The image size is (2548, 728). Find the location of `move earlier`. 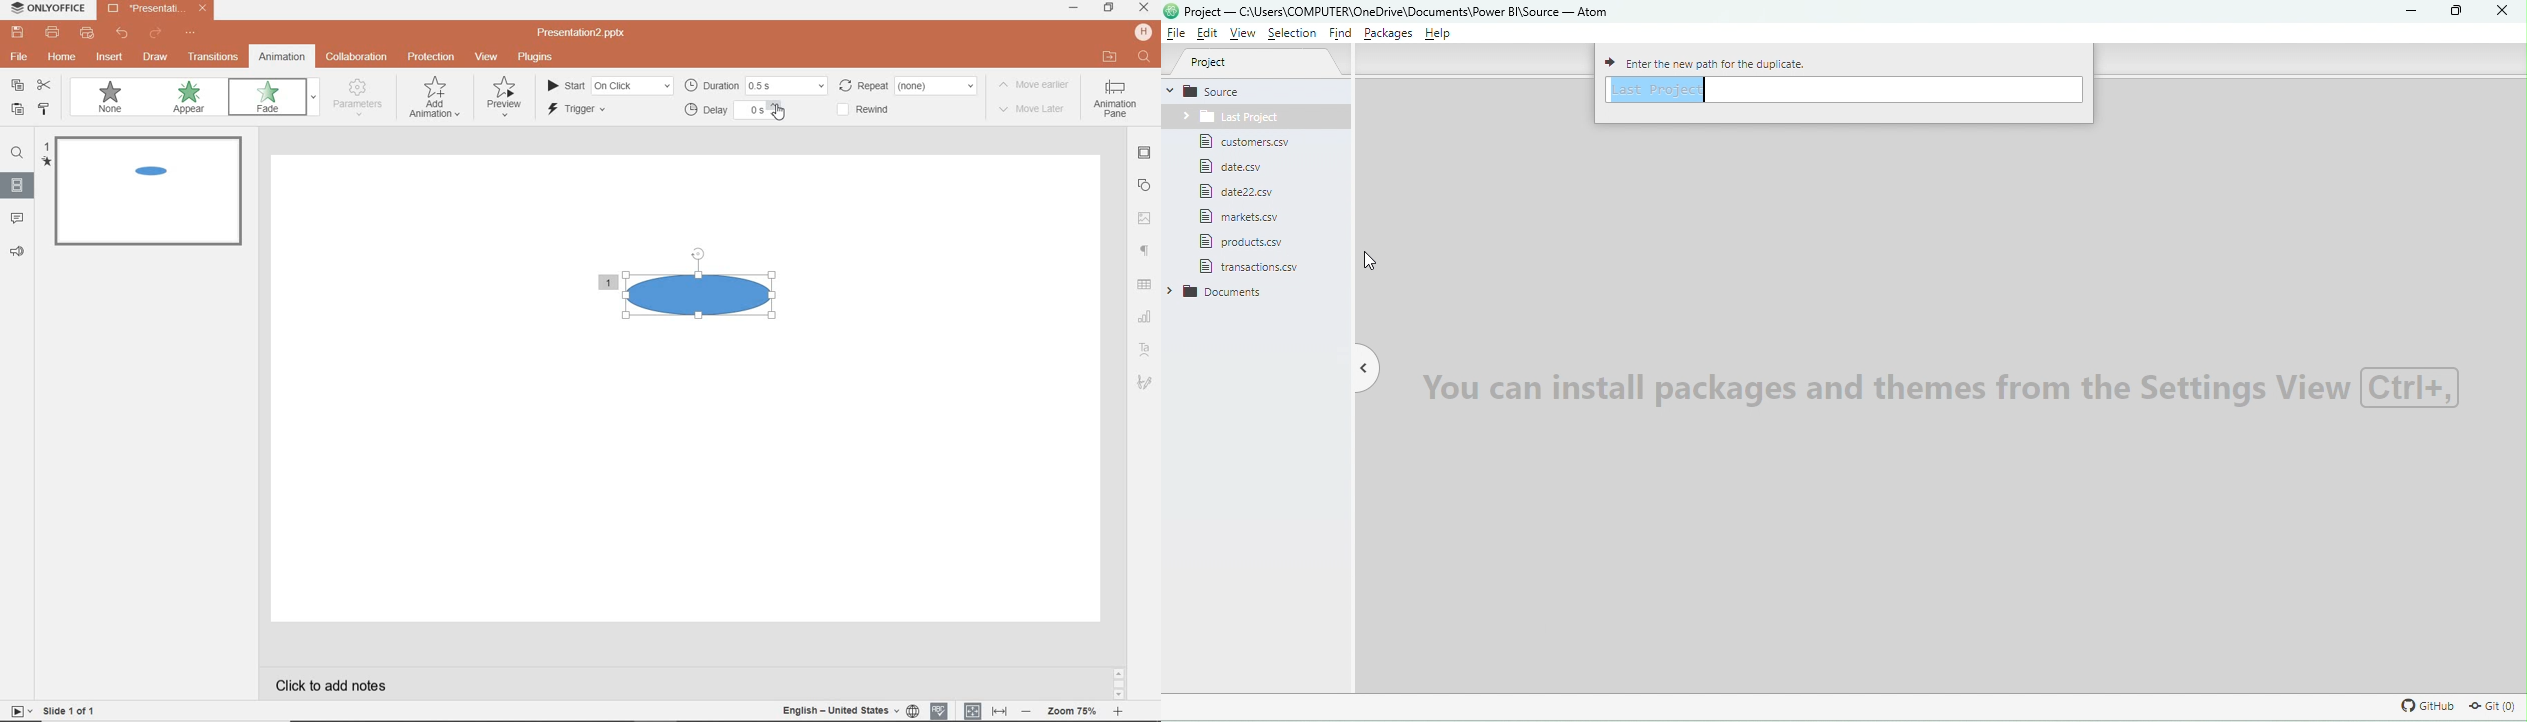

move earlier is located at coordinates (1036, 85).